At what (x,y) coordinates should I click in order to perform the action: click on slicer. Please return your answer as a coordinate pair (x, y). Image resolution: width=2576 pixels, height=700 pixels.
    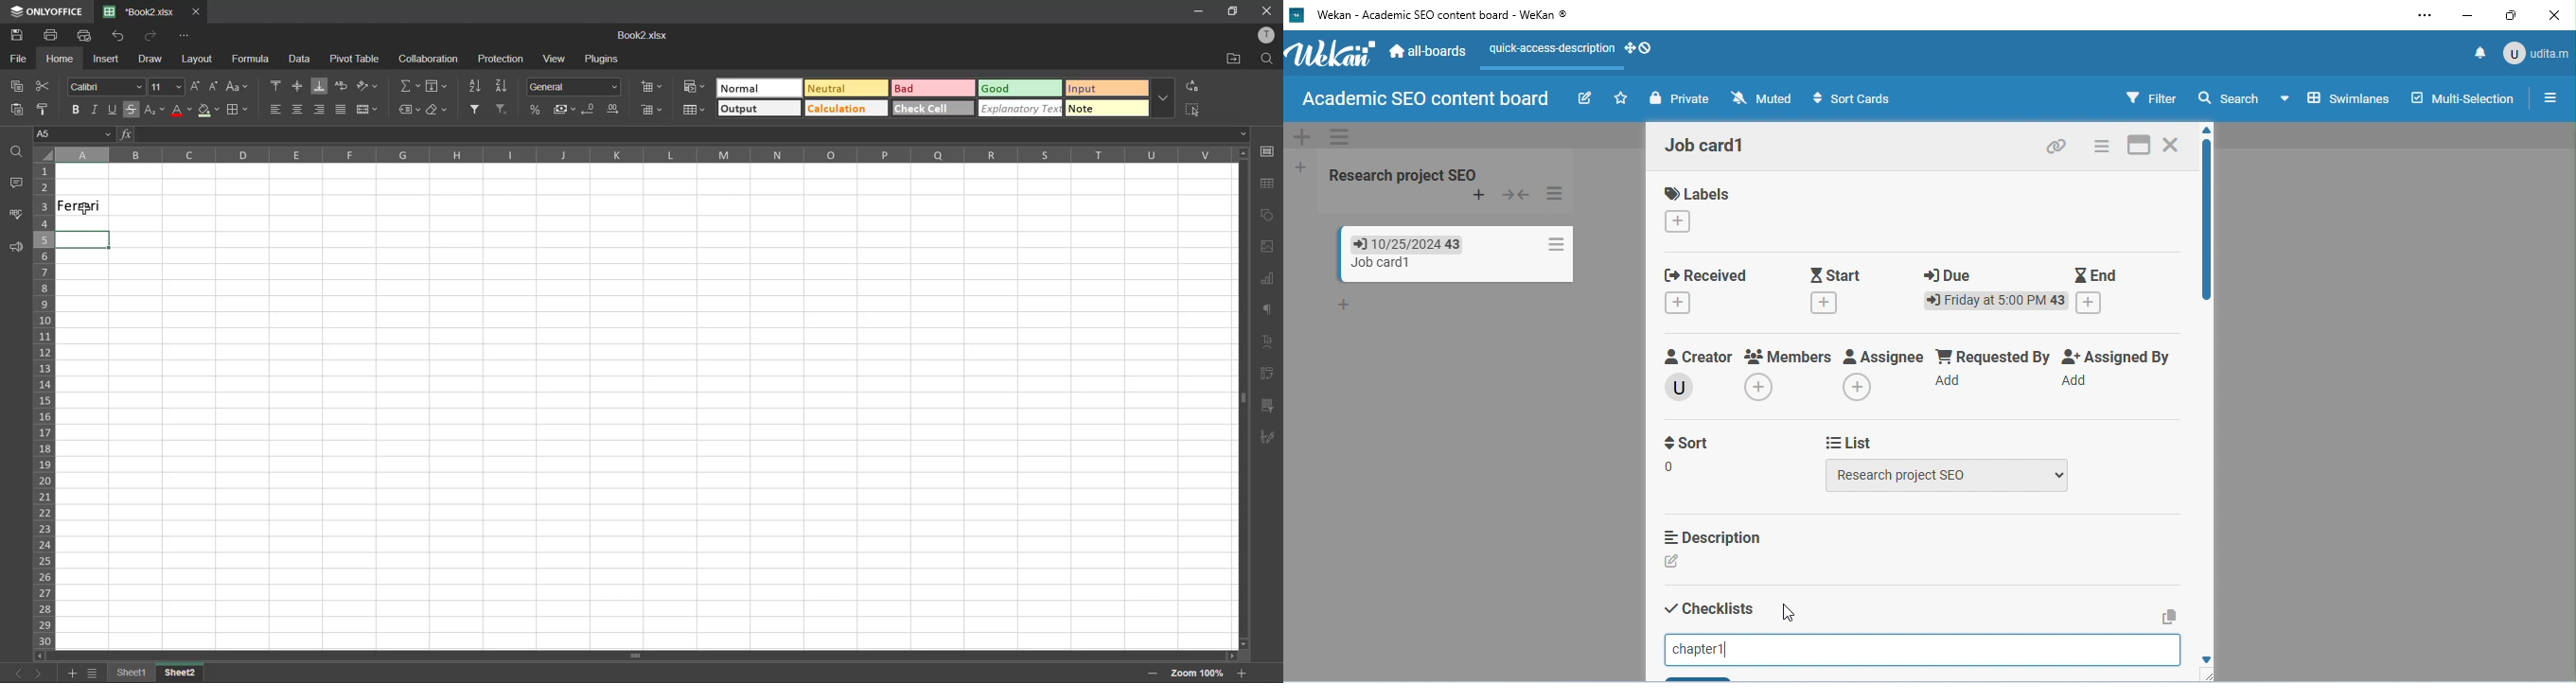
    Looking at the image, I should click on (1268, 408).